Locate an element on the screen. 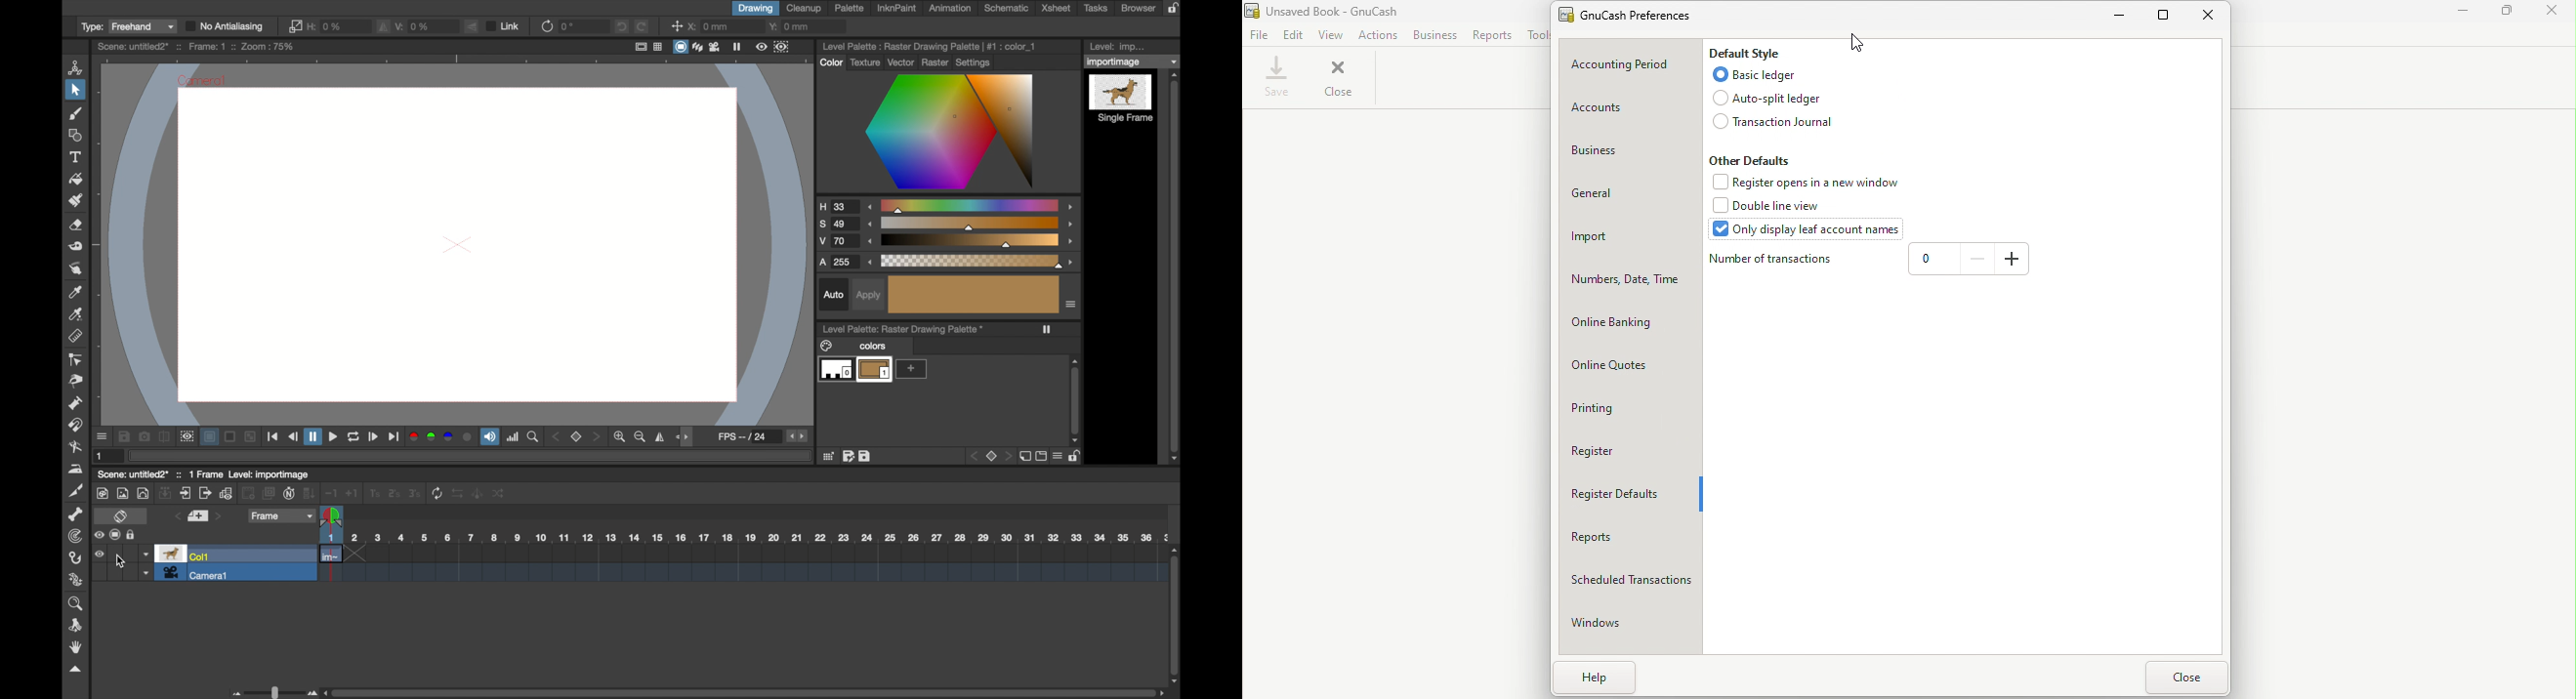 The height and width of the screenshot is (700, 2576). cleanup is located at coordinates (805, 8).